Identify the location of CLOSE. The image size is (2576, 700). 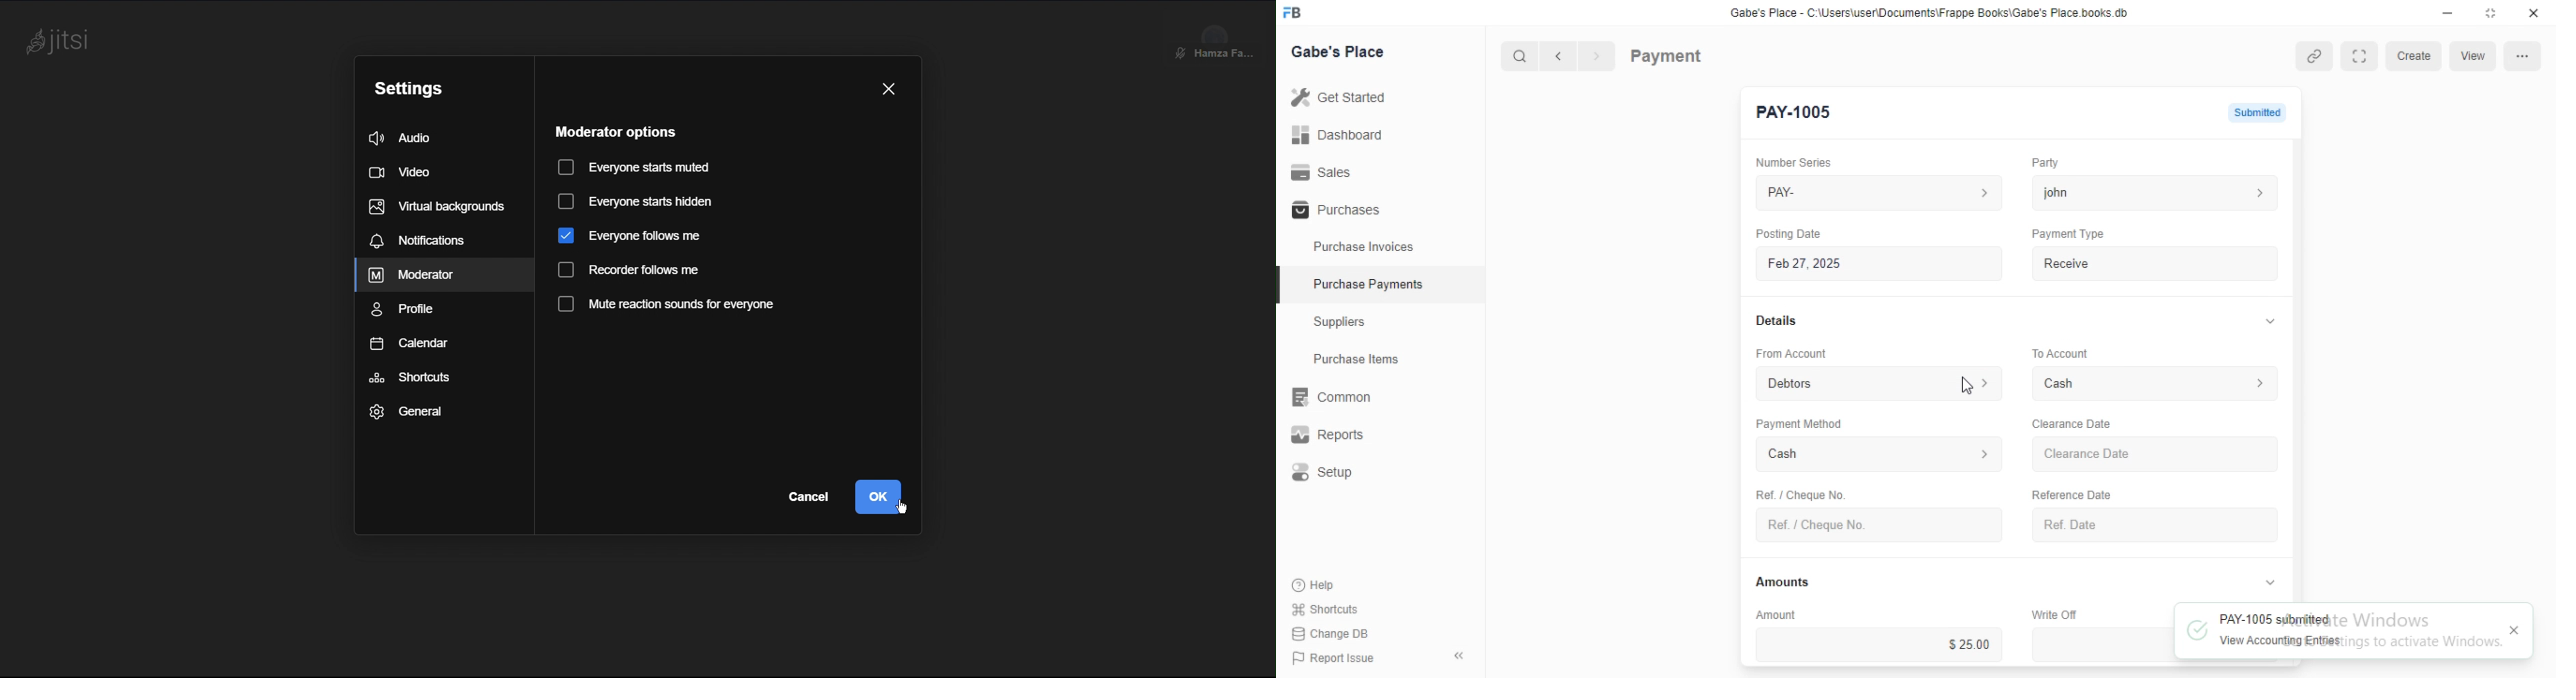
(2518, 631).